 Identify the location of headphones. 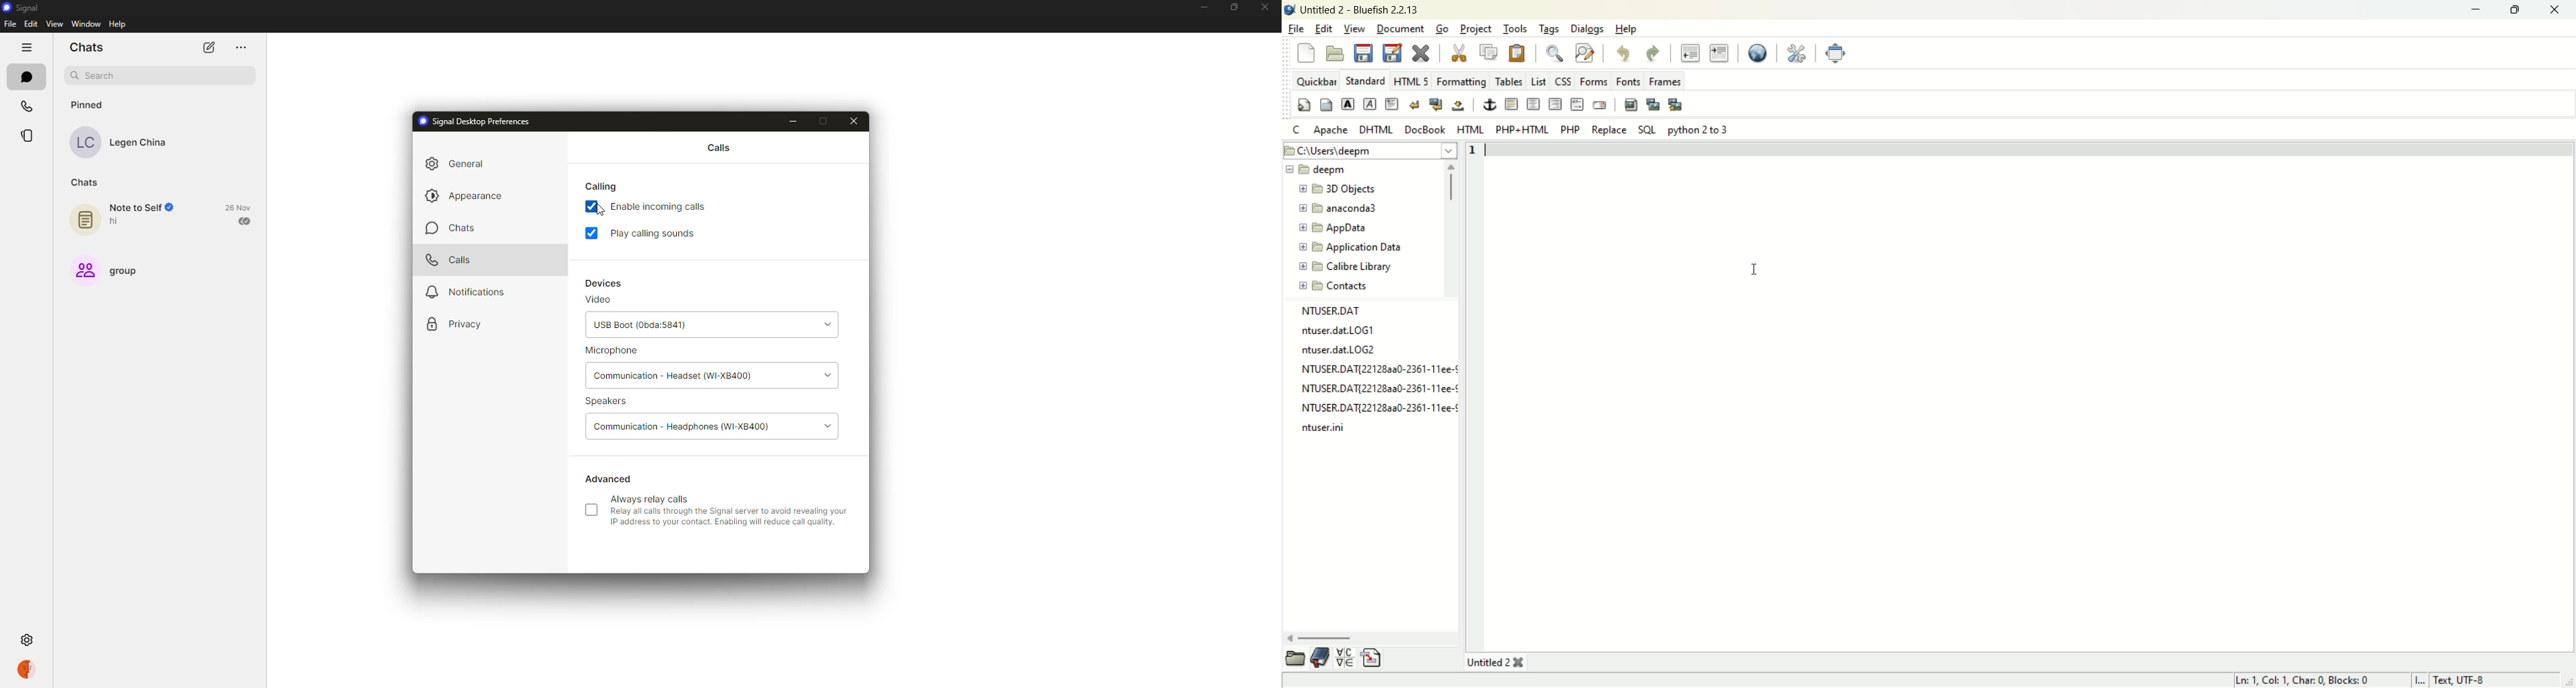
(682, 426).